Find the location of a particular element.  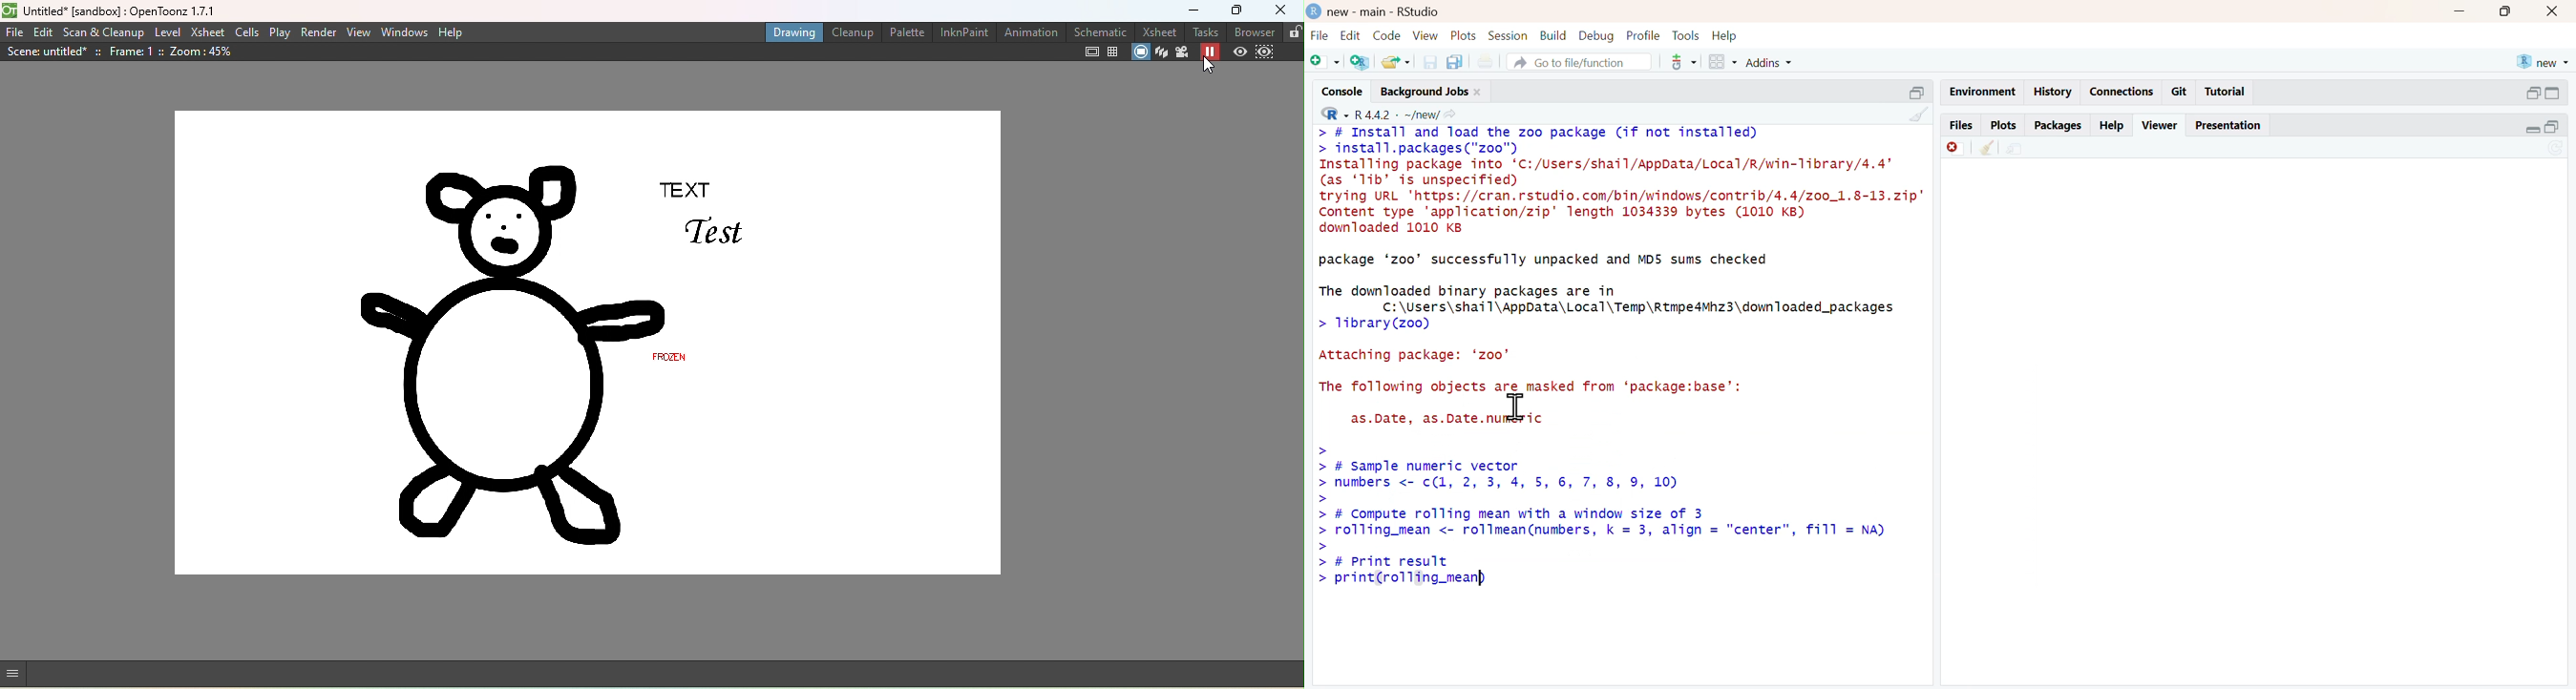

delete file is located at coordinates (1956, 148).